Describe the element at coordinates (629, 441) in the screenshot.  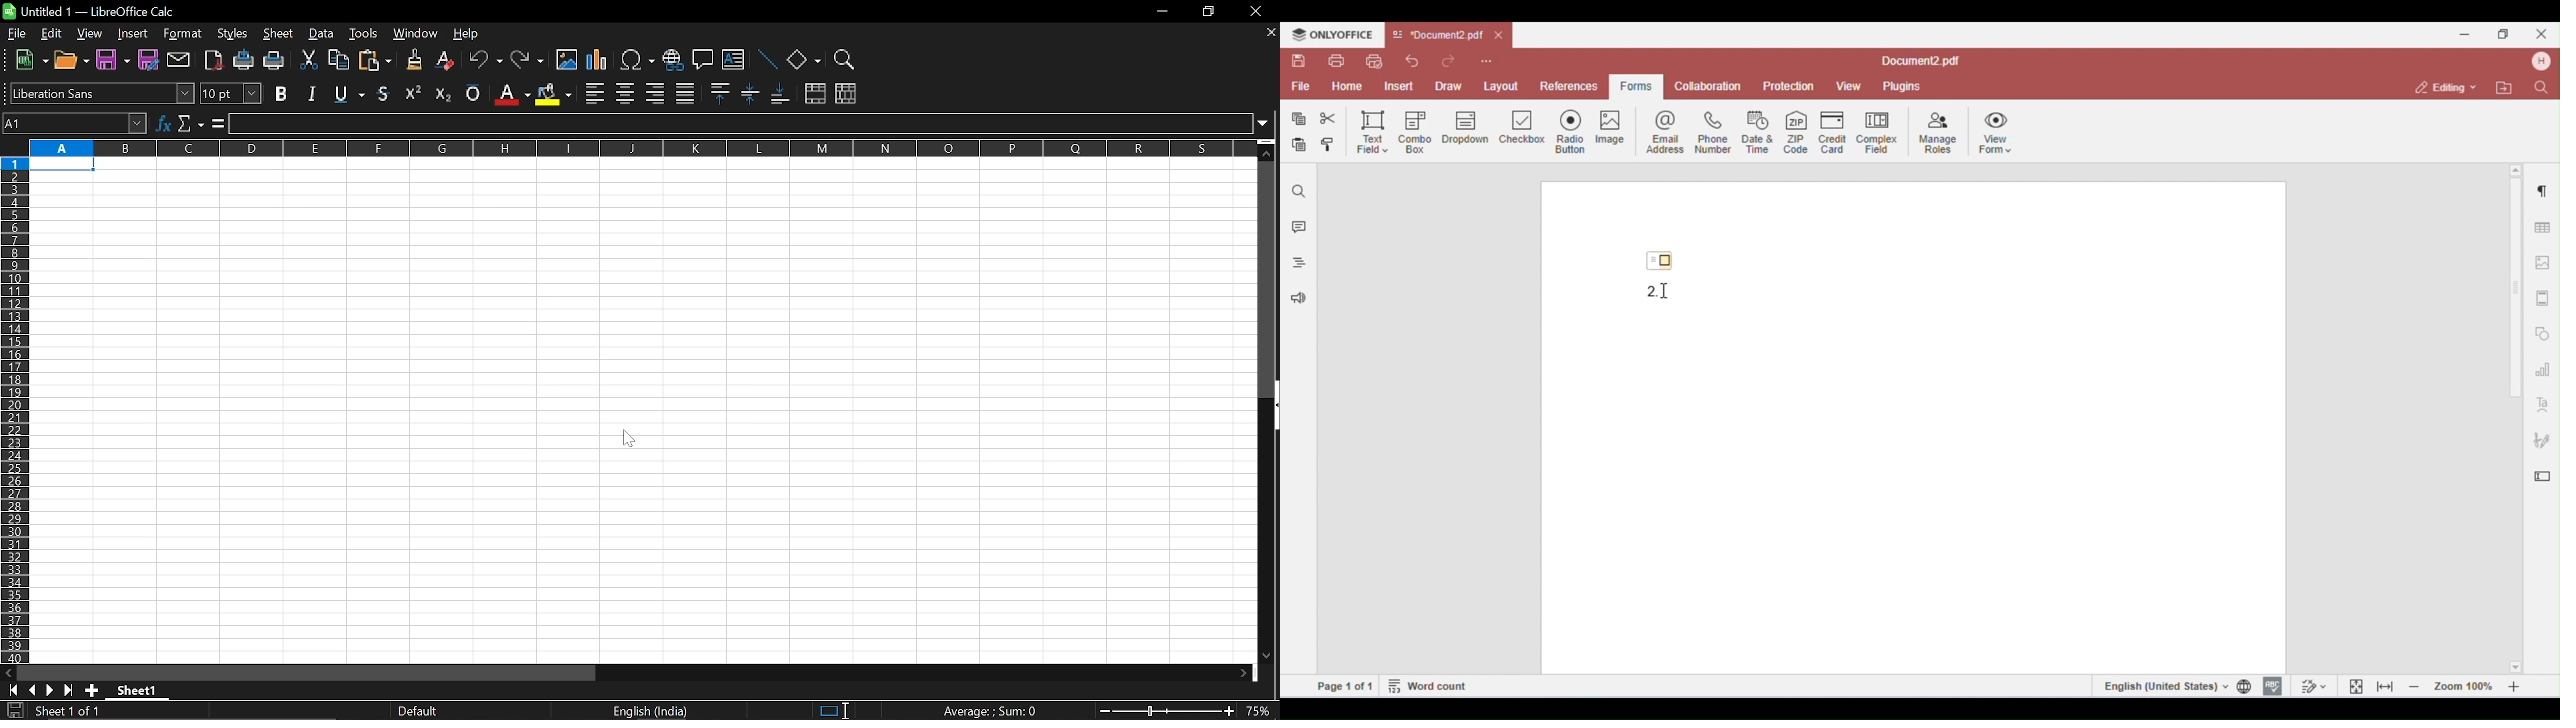
I see `Cursor` at that location.